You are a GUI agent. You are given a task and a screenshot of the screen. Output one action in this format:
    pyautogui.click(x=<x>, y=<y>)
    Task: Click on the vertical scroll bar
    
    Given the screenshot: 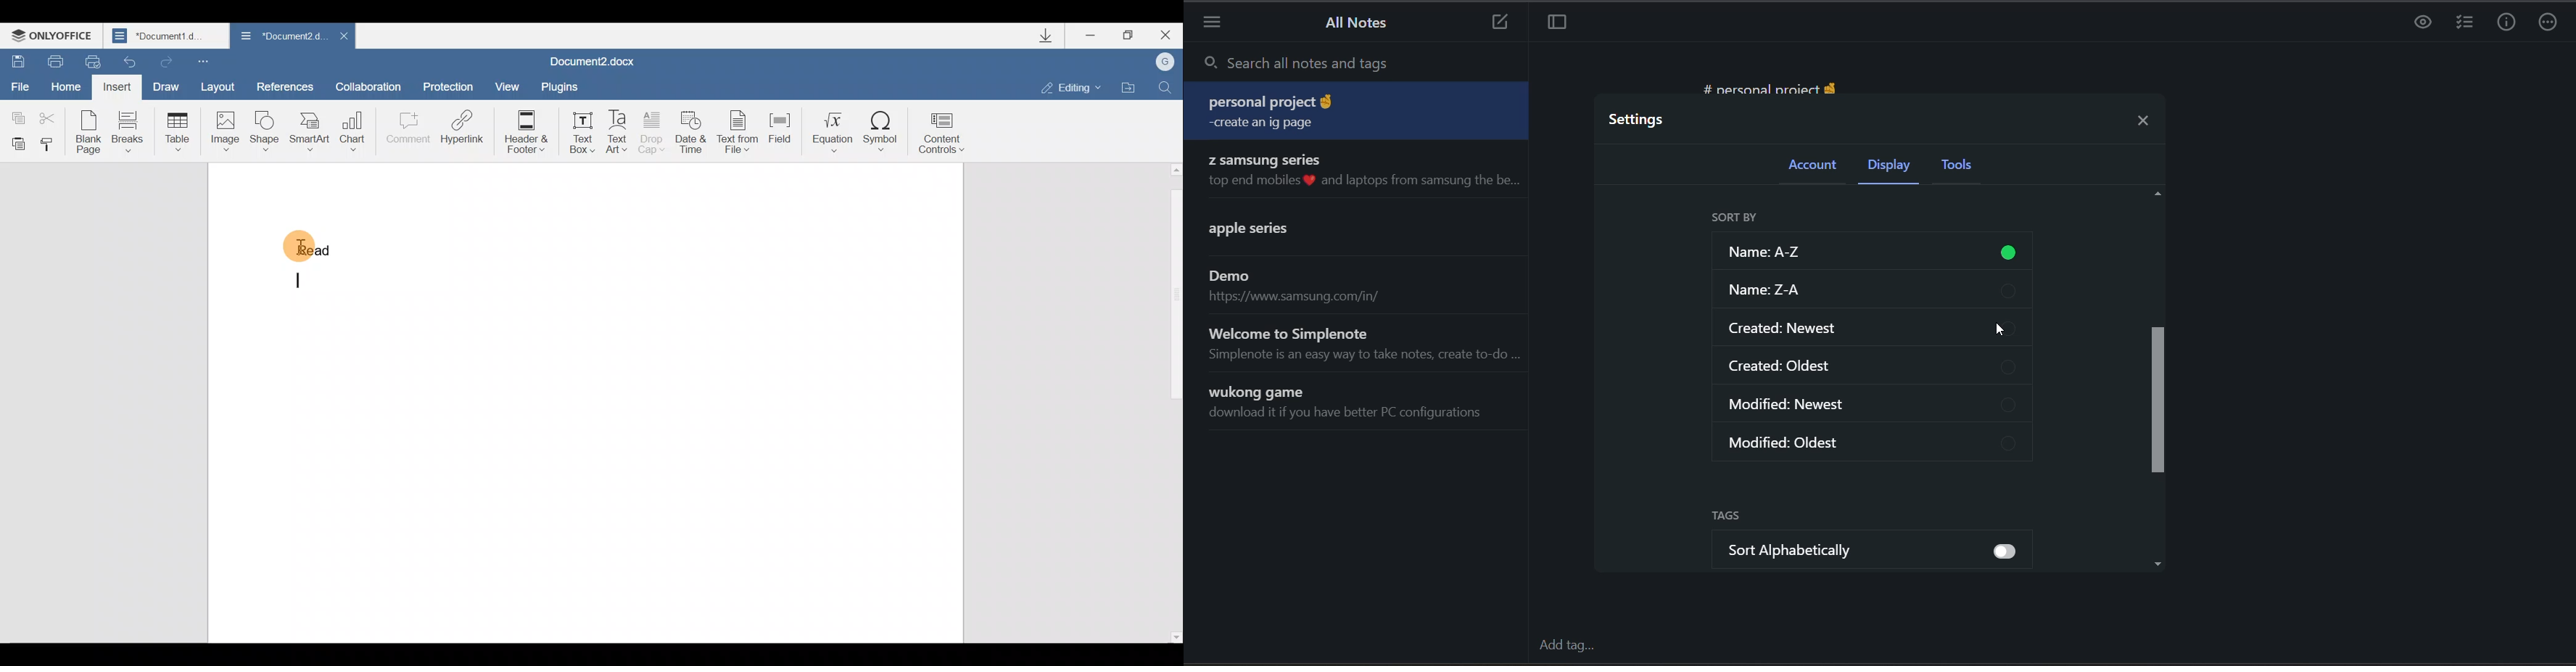 What is the action you would take?
    pyautogui.click(x=2159, y=401)
    